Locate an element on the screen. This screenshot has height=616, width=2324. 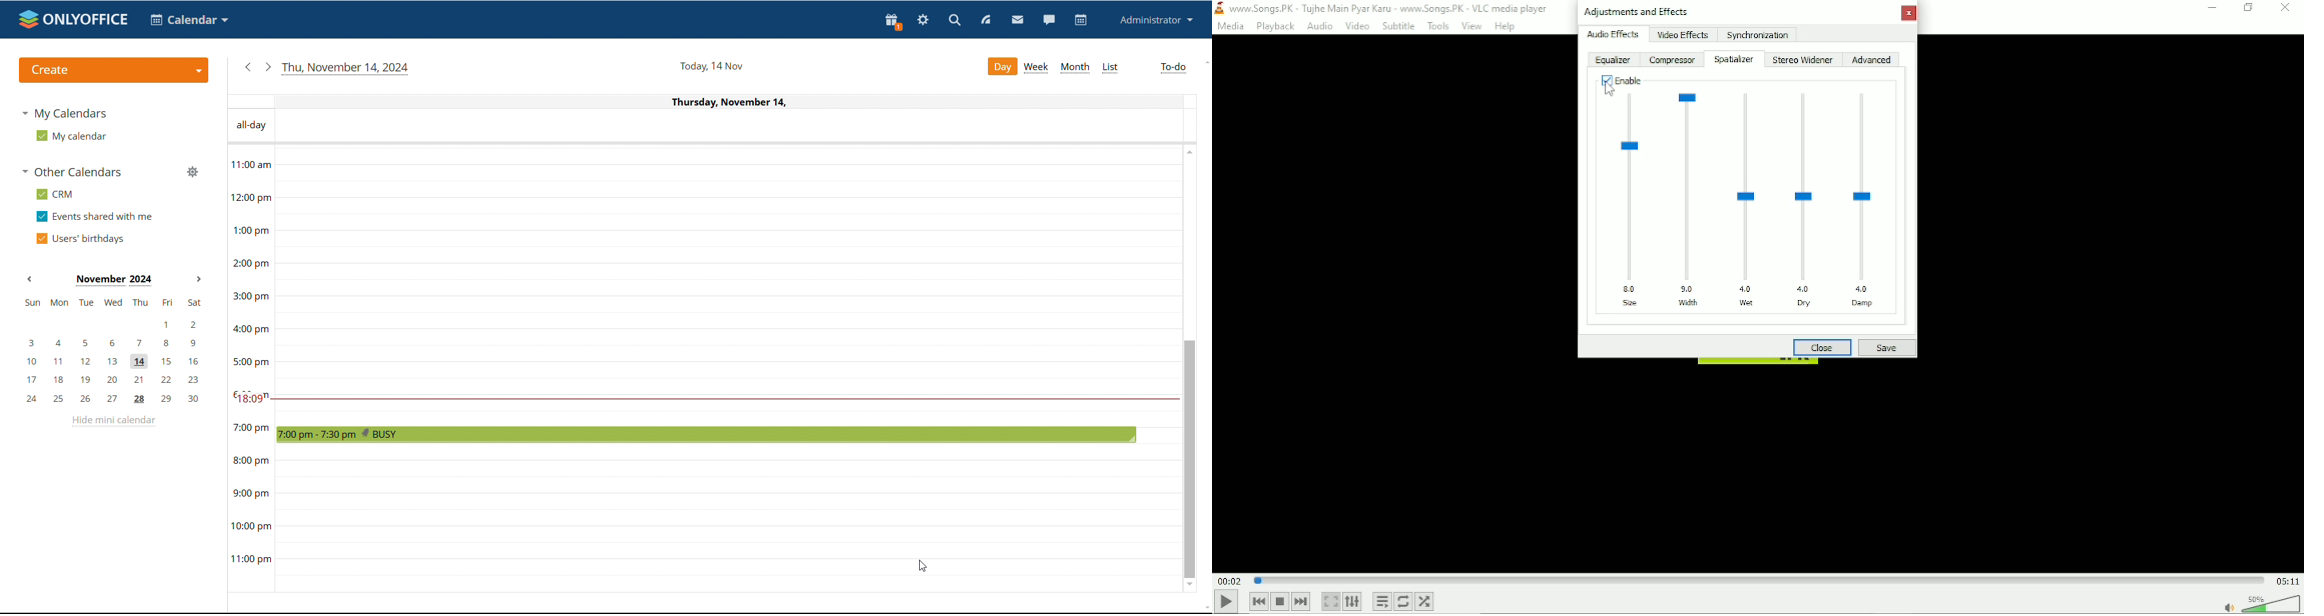
Help is located at coordinates (1505, 26).